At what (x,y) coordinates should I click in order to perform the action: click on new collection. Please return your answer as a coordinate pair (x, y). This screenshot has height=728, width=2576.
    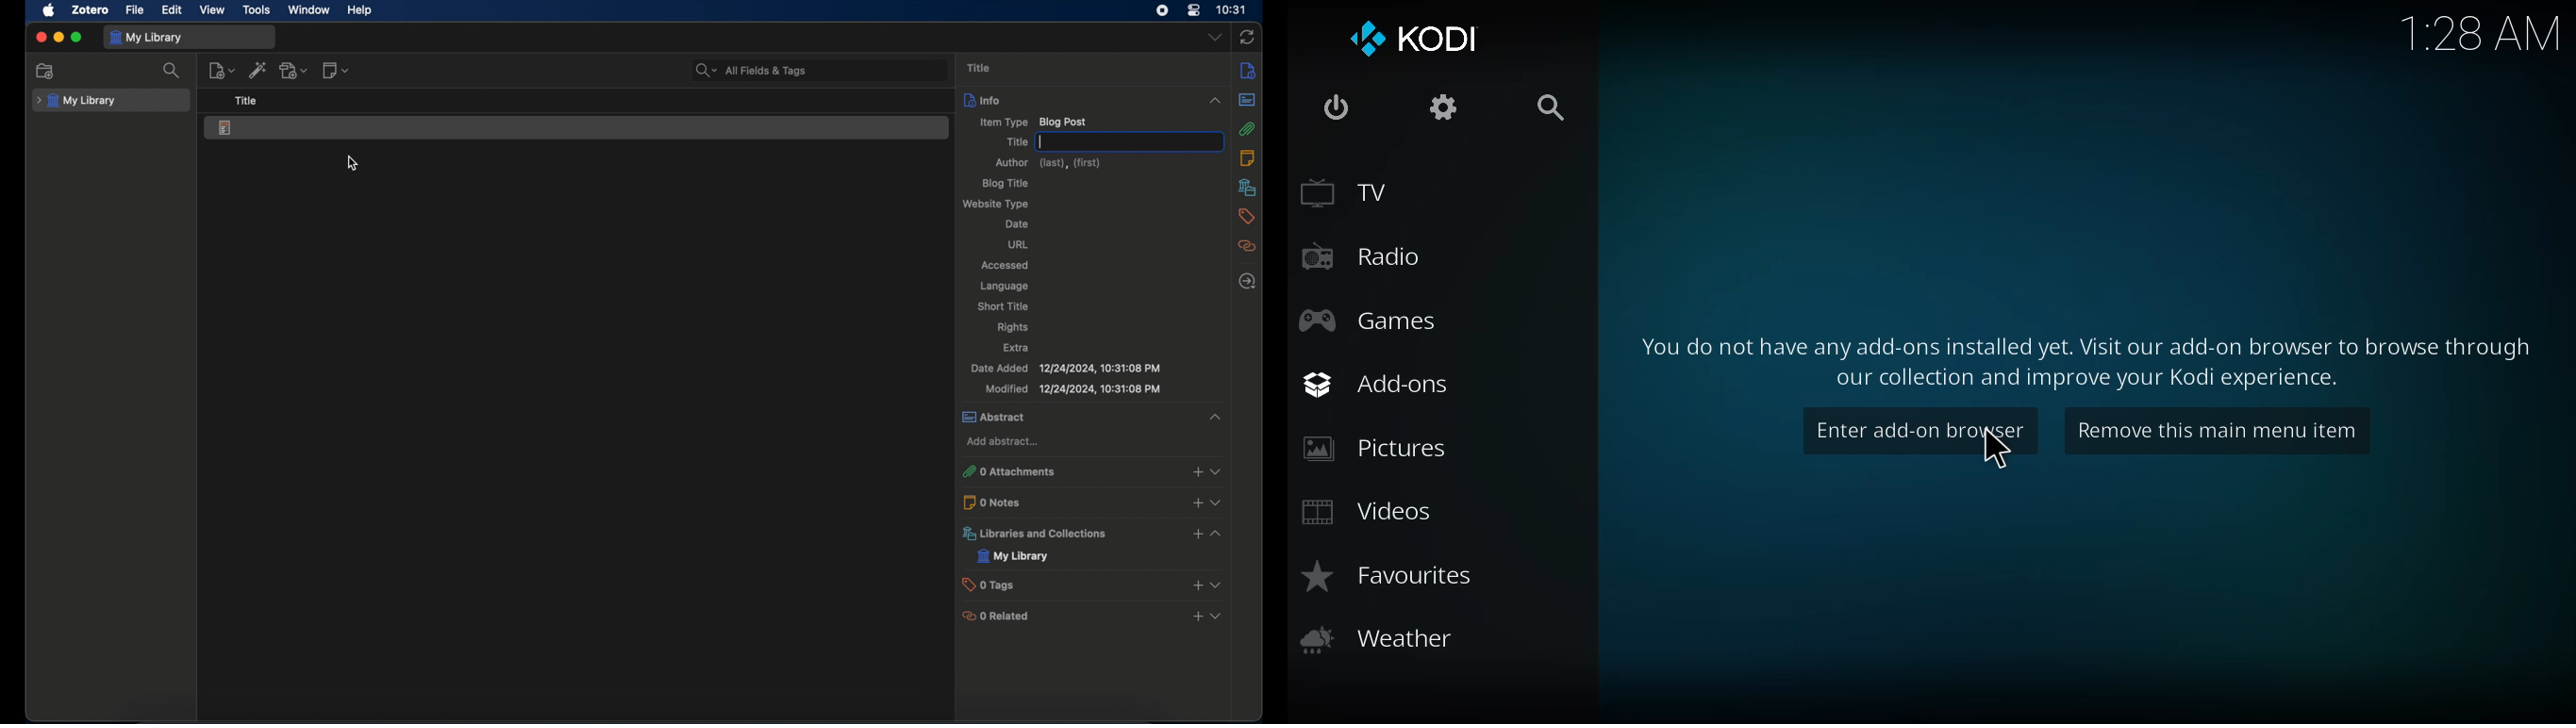
    Looking at the image, I should click on (45, 71).